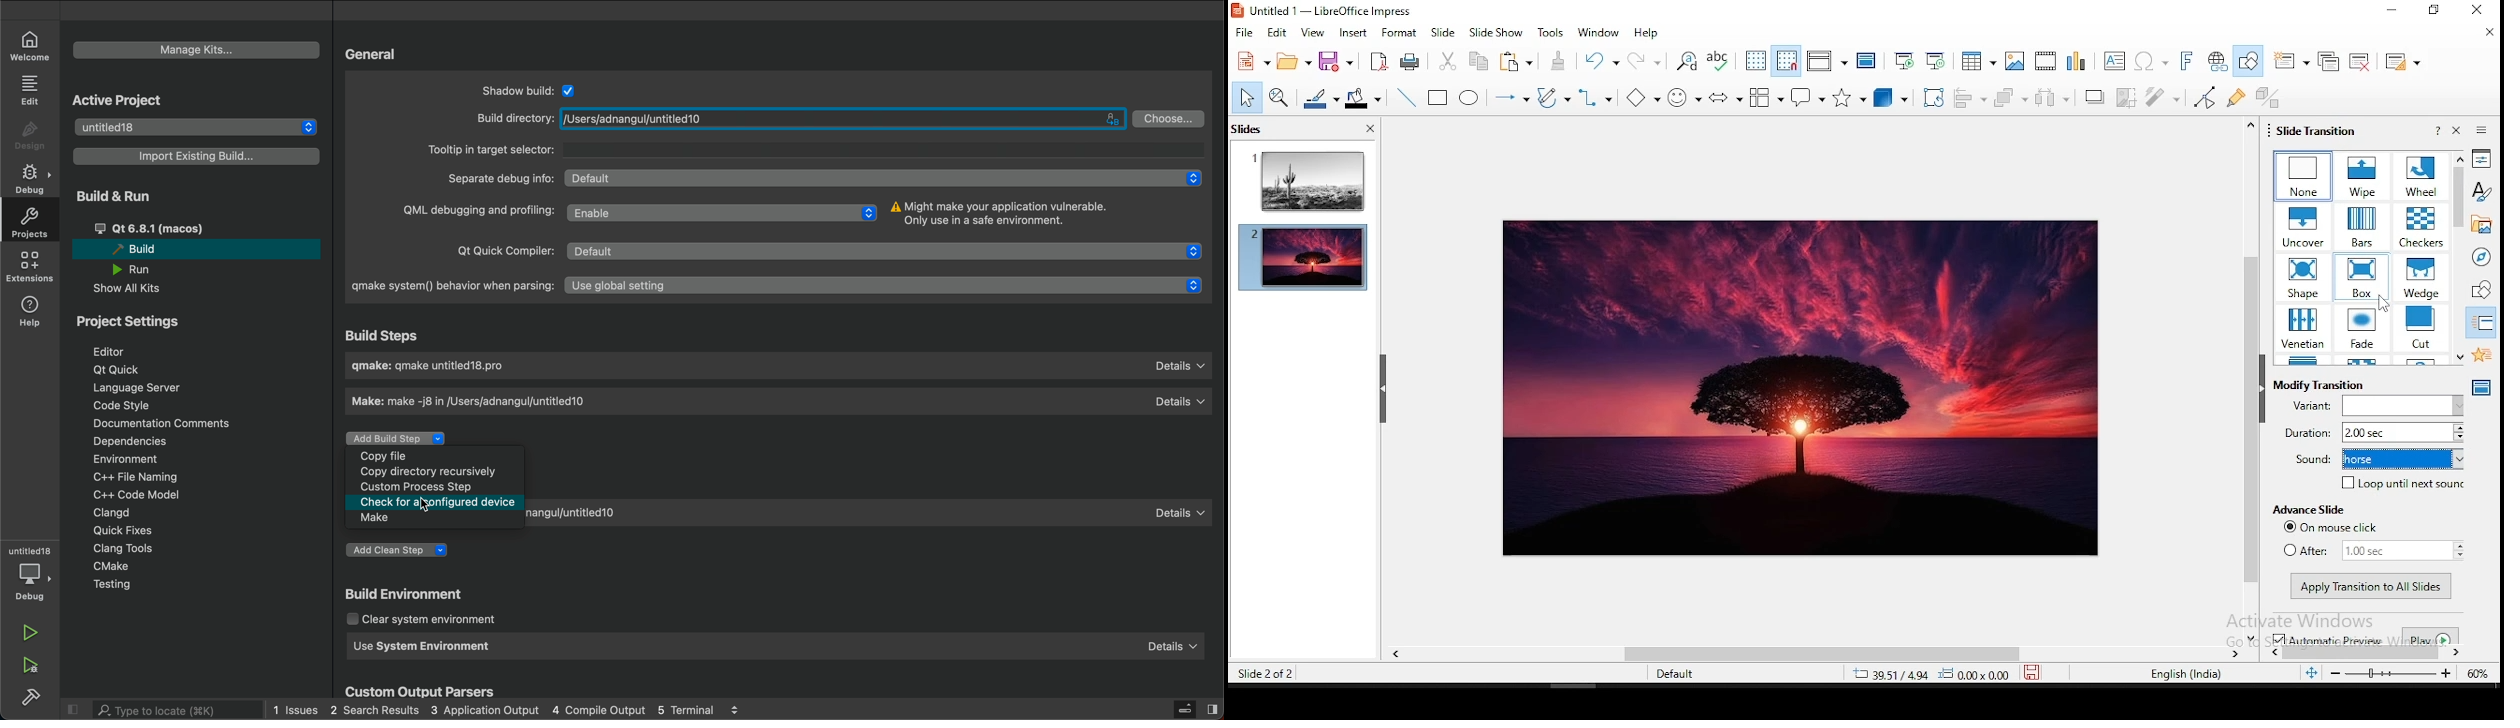 Image resolution: width=2520 pixels, height=728 pixels. Describe the element at coordinates (1727, 98) in the screenshot. I see `block arrows` at that location.